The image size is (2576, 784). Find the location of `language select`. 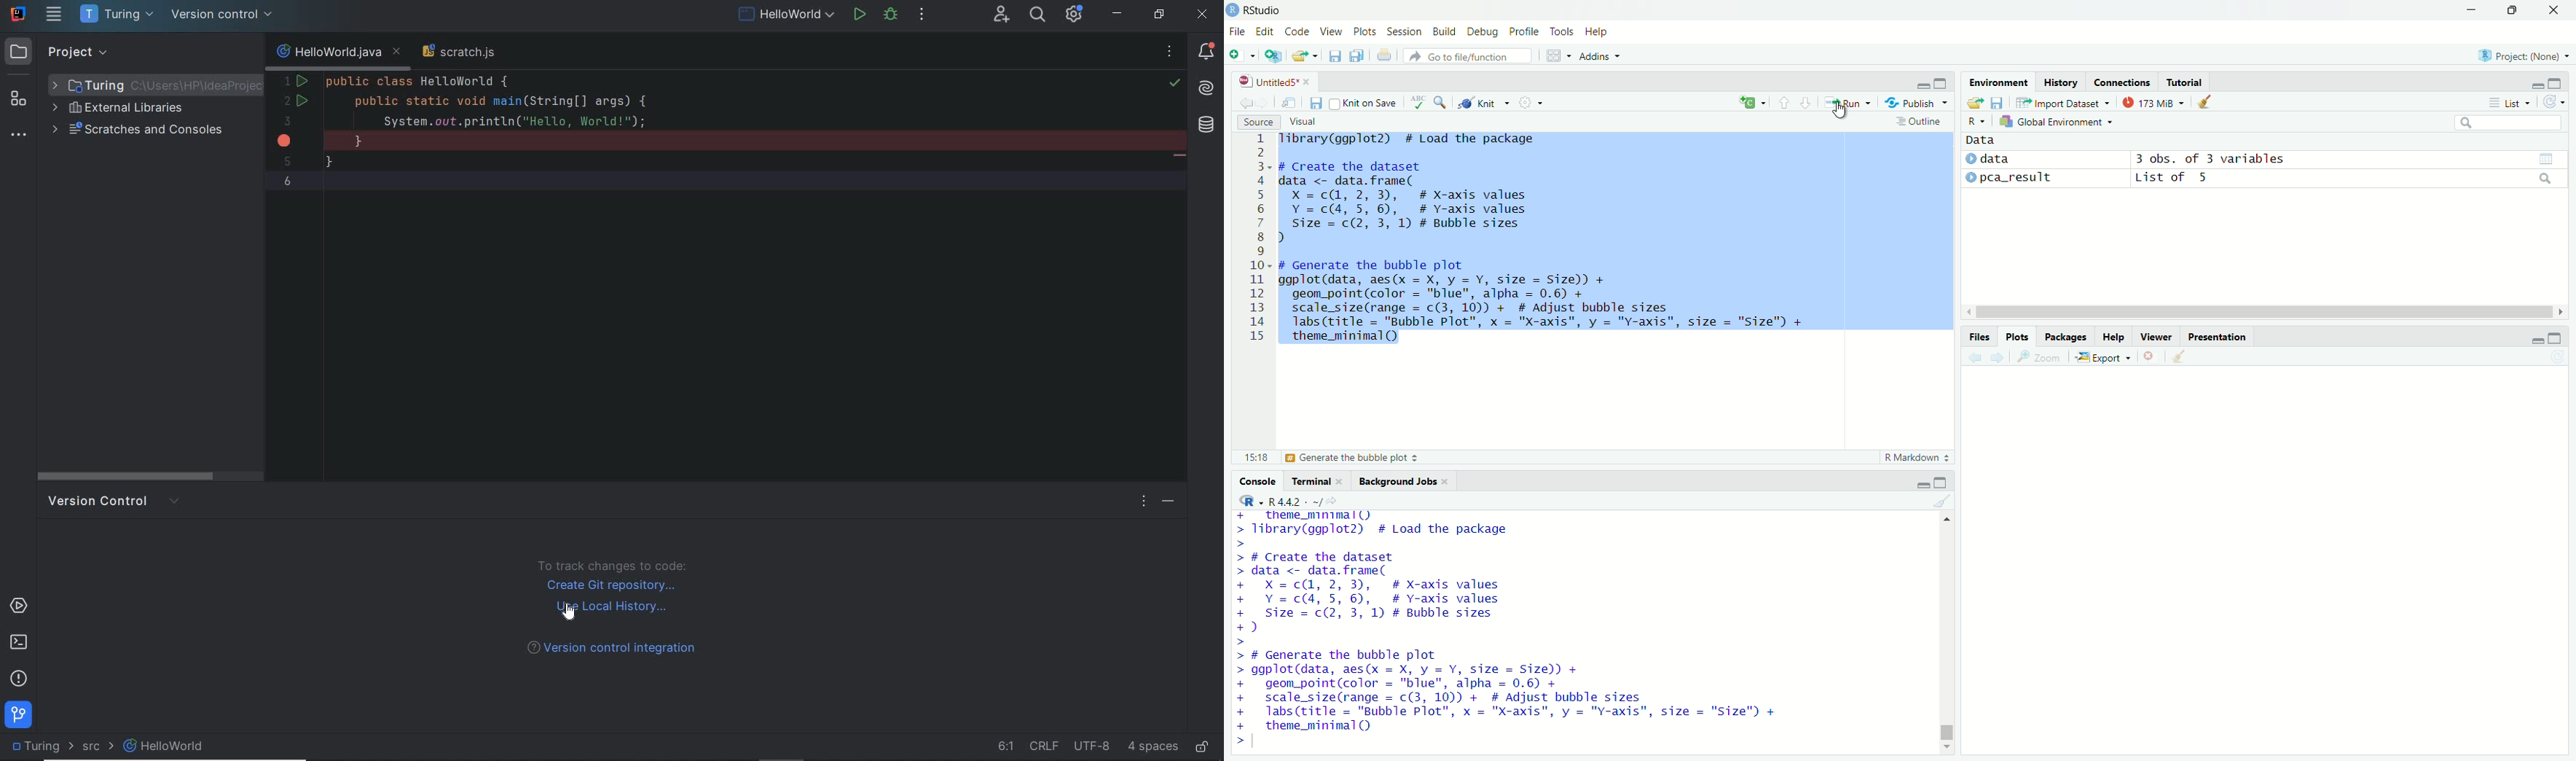

language select is located at coordinates (1751, 103).